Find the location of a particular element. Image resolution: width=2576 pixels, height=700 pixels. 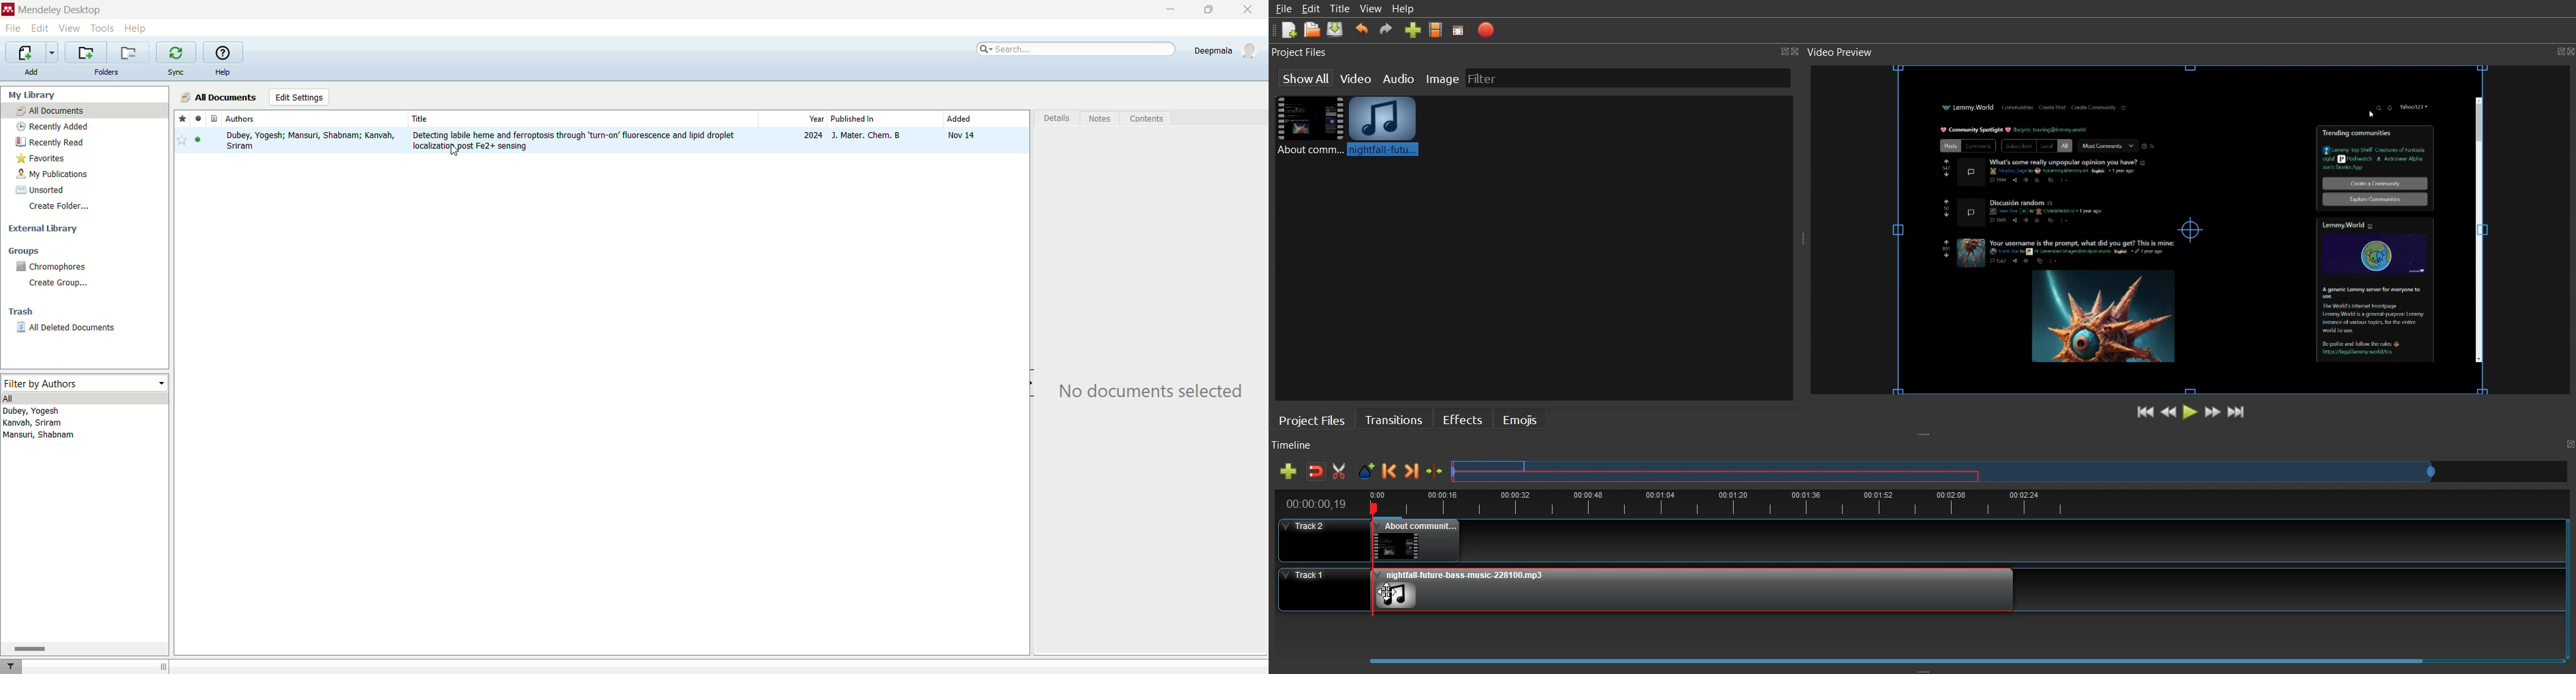

all documents is located at coordinates (85, 111).